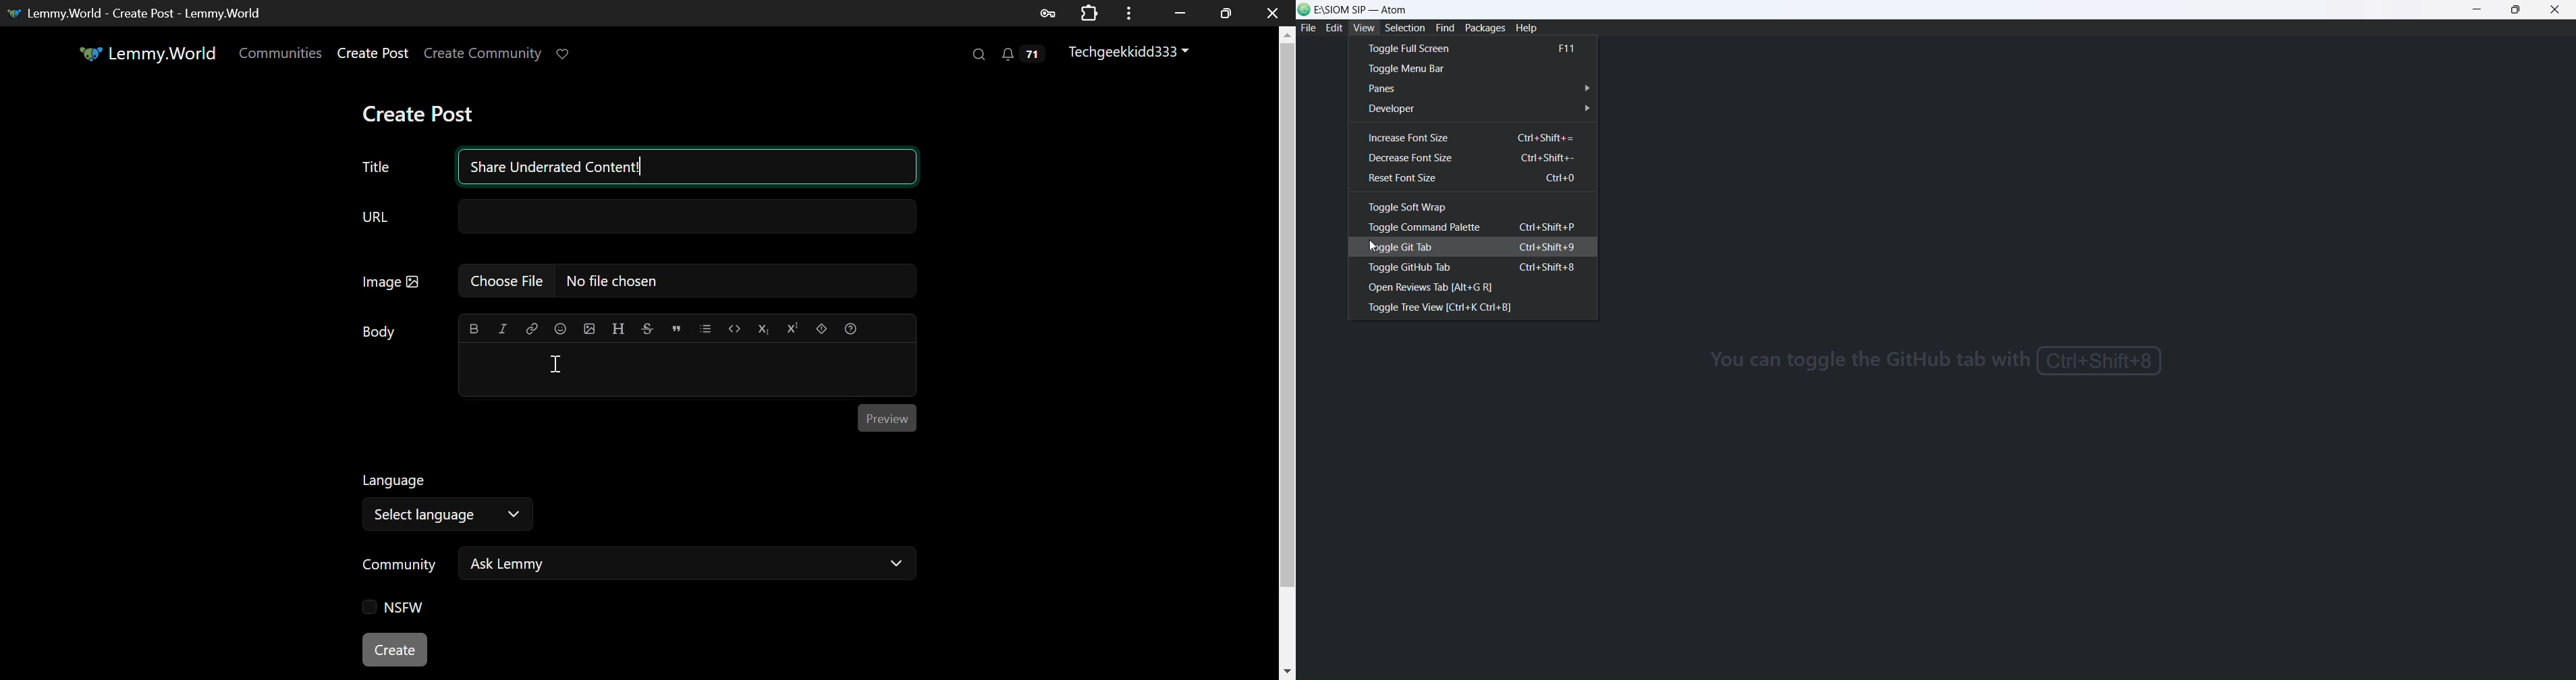  I want to click on selection, so click(1406, 29).